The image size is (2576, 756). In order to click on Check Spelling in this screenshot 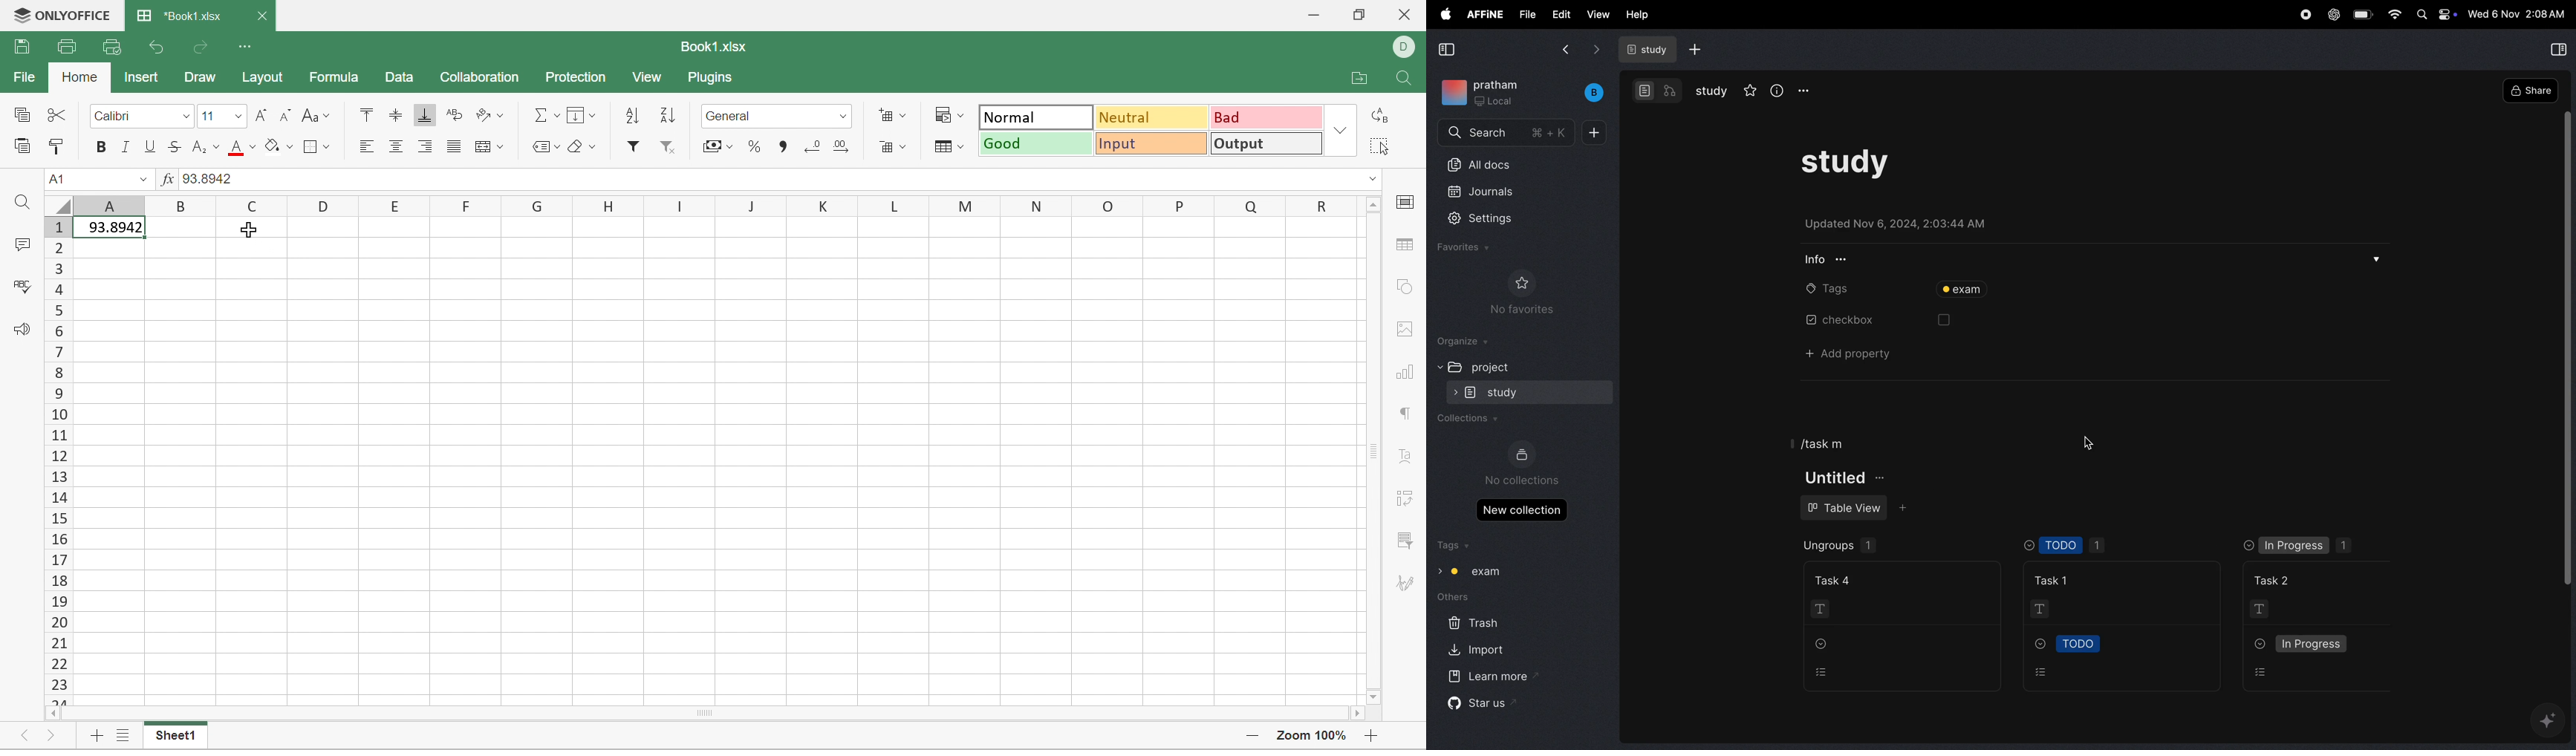, I will do `click(22, 288)`.